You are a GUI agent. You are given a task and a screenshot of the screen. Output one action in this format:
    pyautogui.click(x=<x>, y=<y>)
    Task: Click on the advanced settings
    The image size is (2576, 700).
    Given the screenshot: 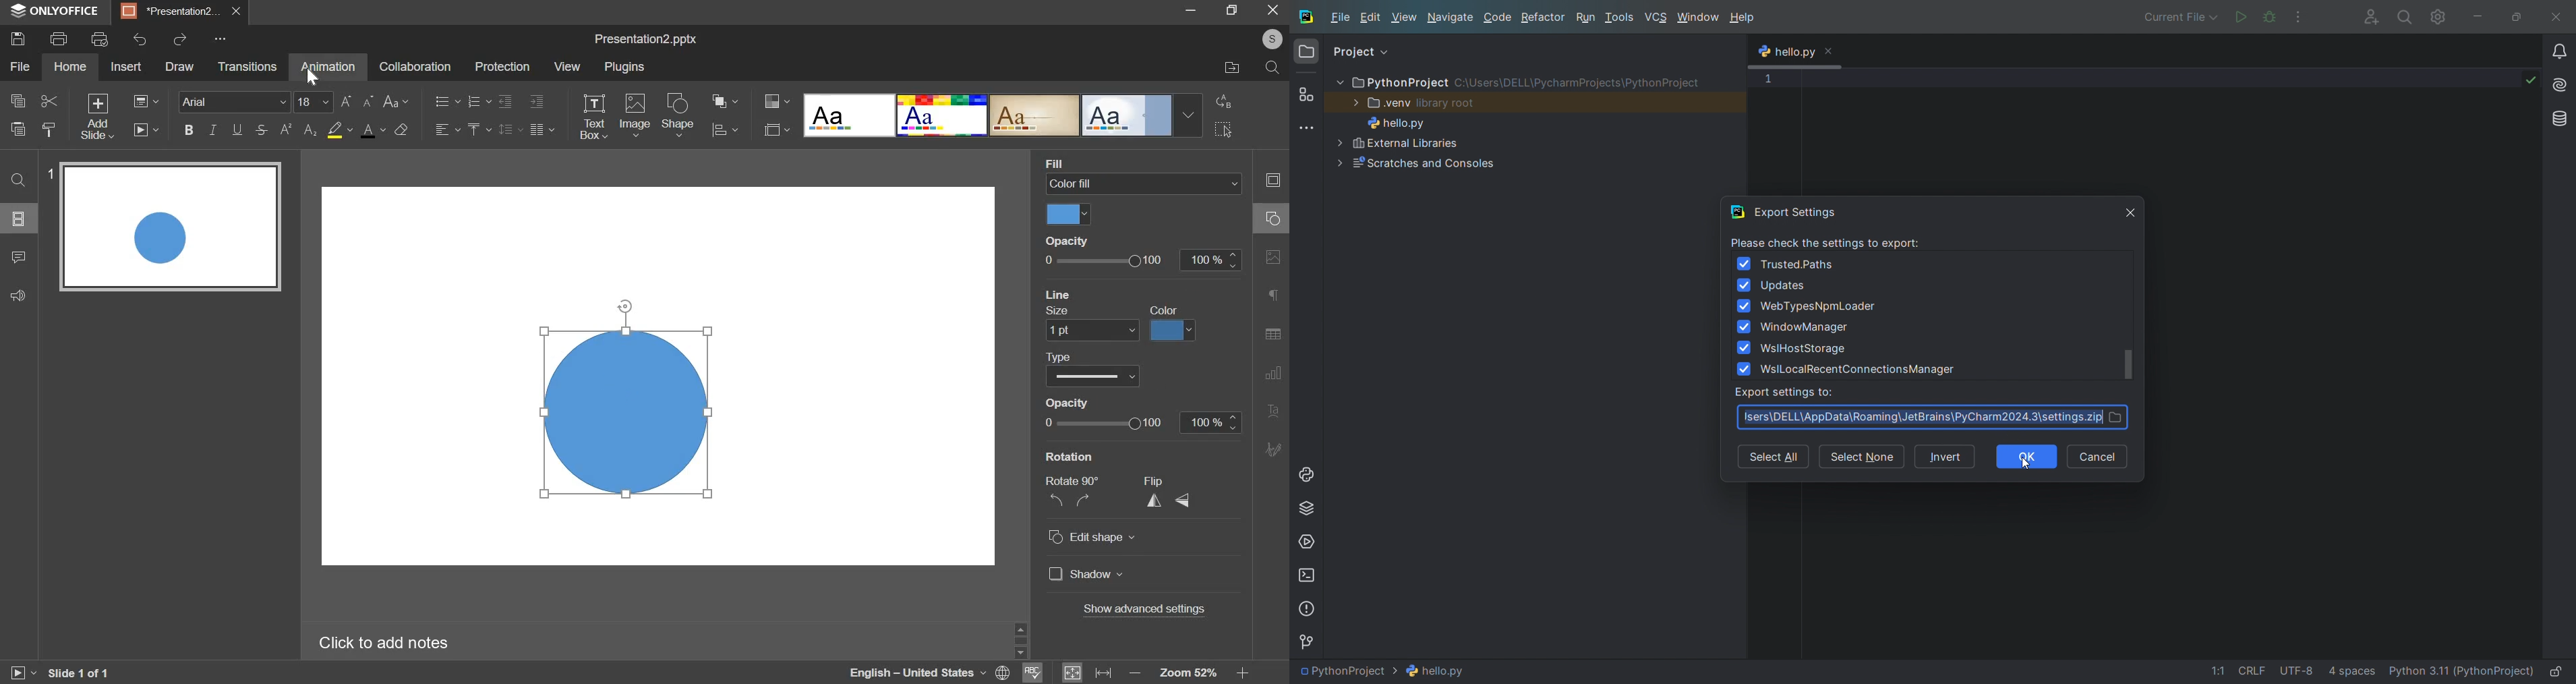 What is the action you would take?
    pyautogui.click(x=1144, y=609)
    